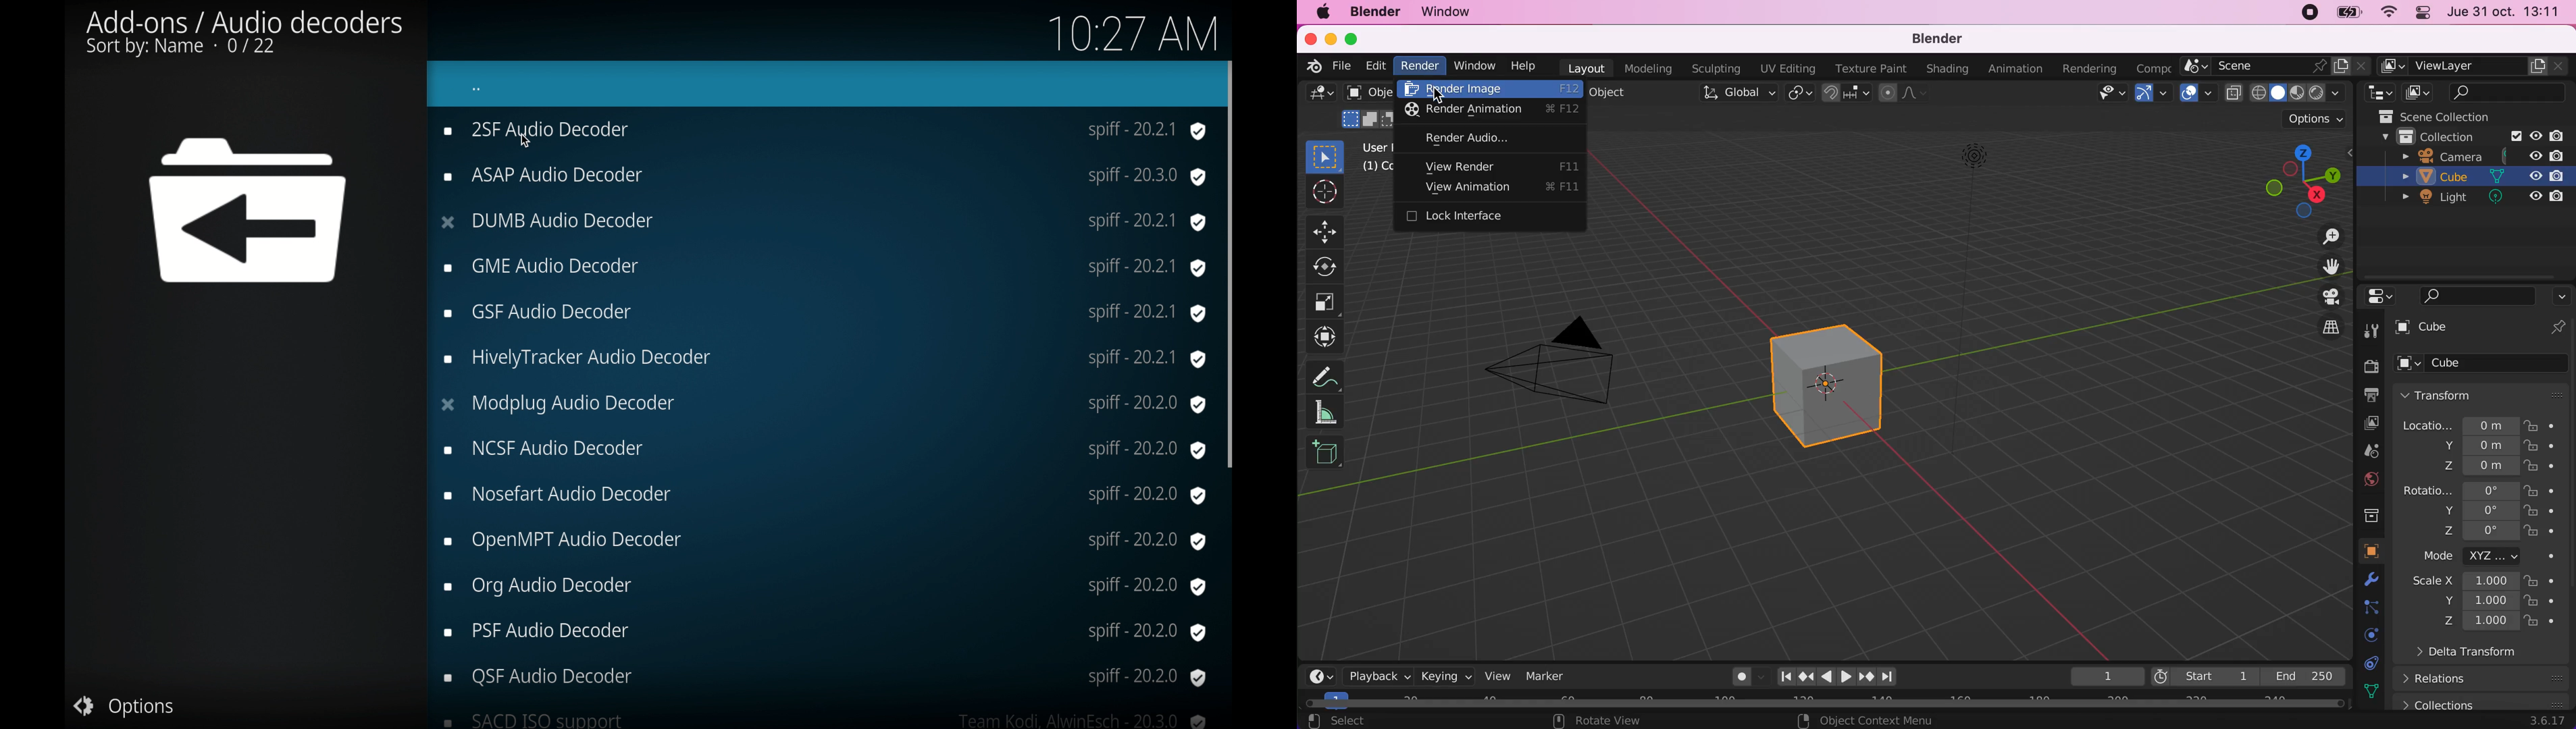  Describe the element at coordinates (2476, 66) in the screenshot. I see `view layer` at that location.